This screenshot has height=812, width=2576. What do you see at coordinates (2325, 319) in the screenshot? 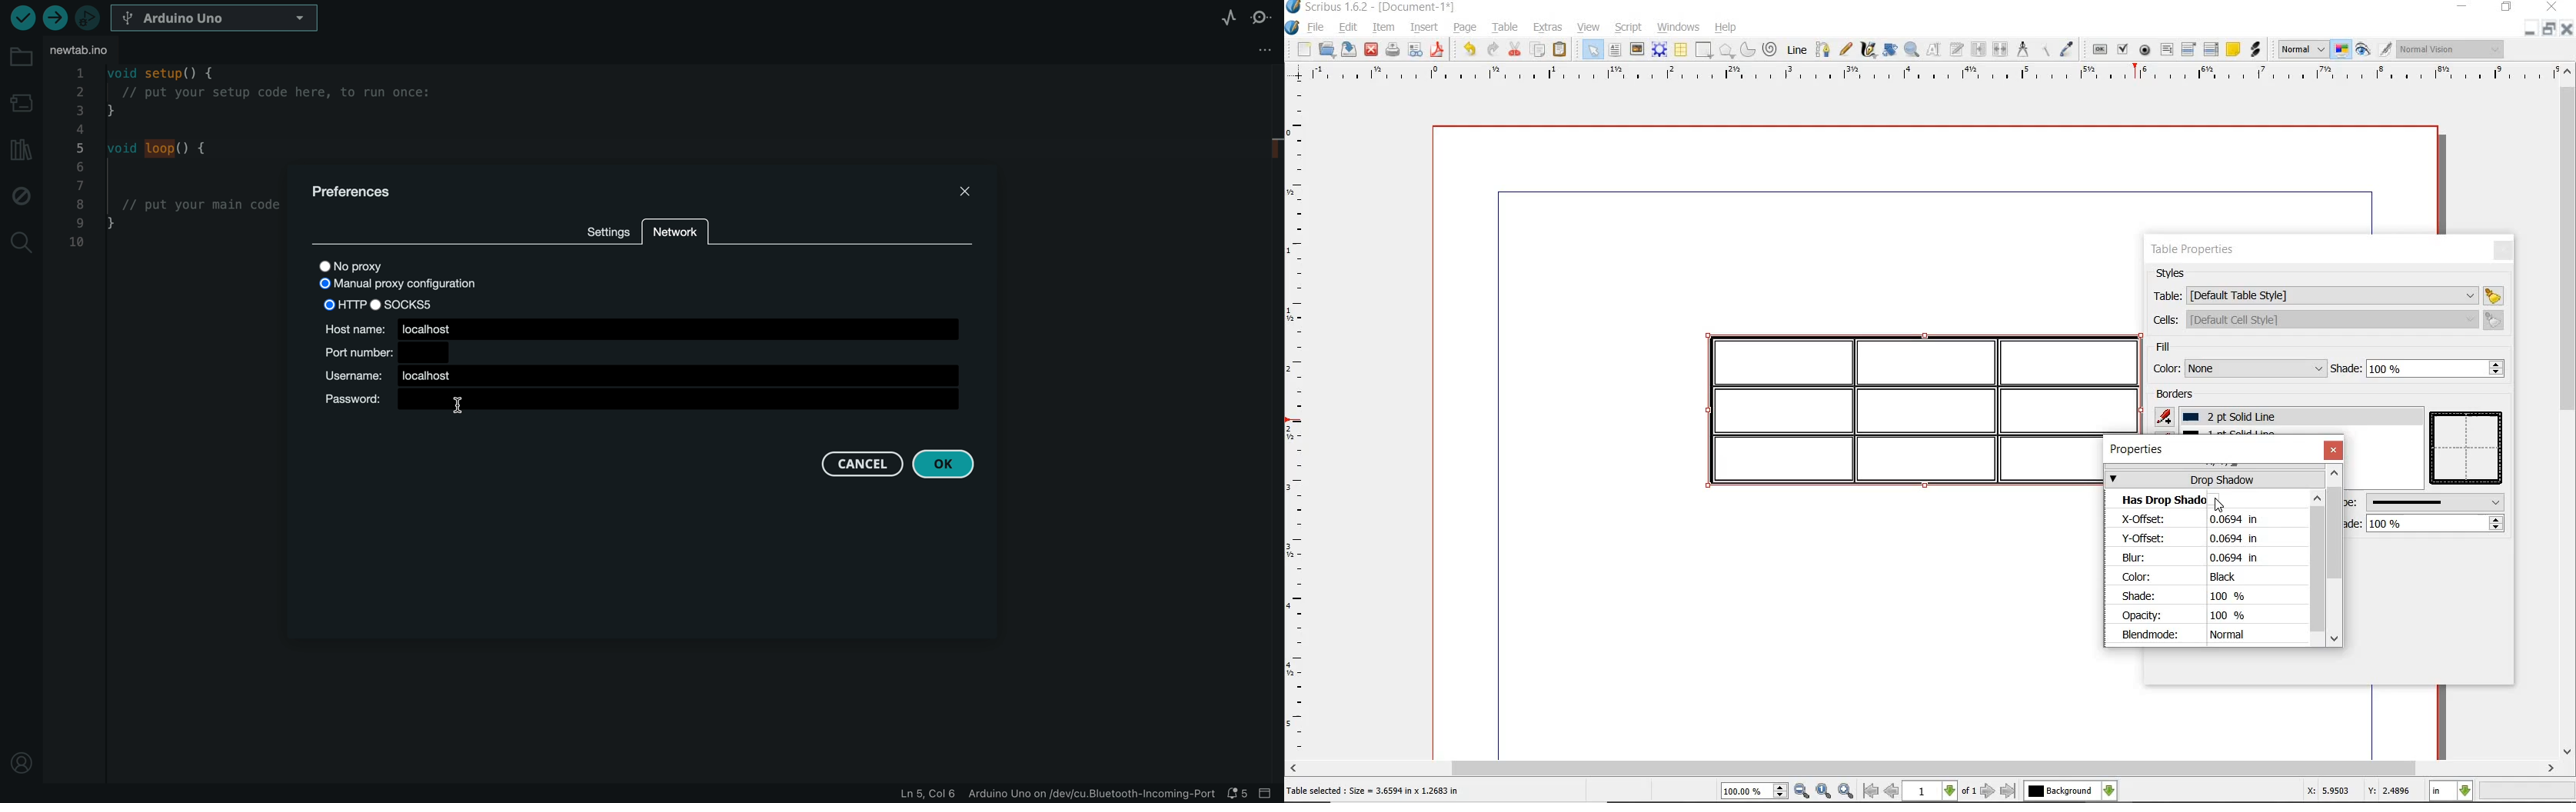
I see `cells` at bounding box center [2325, 319].